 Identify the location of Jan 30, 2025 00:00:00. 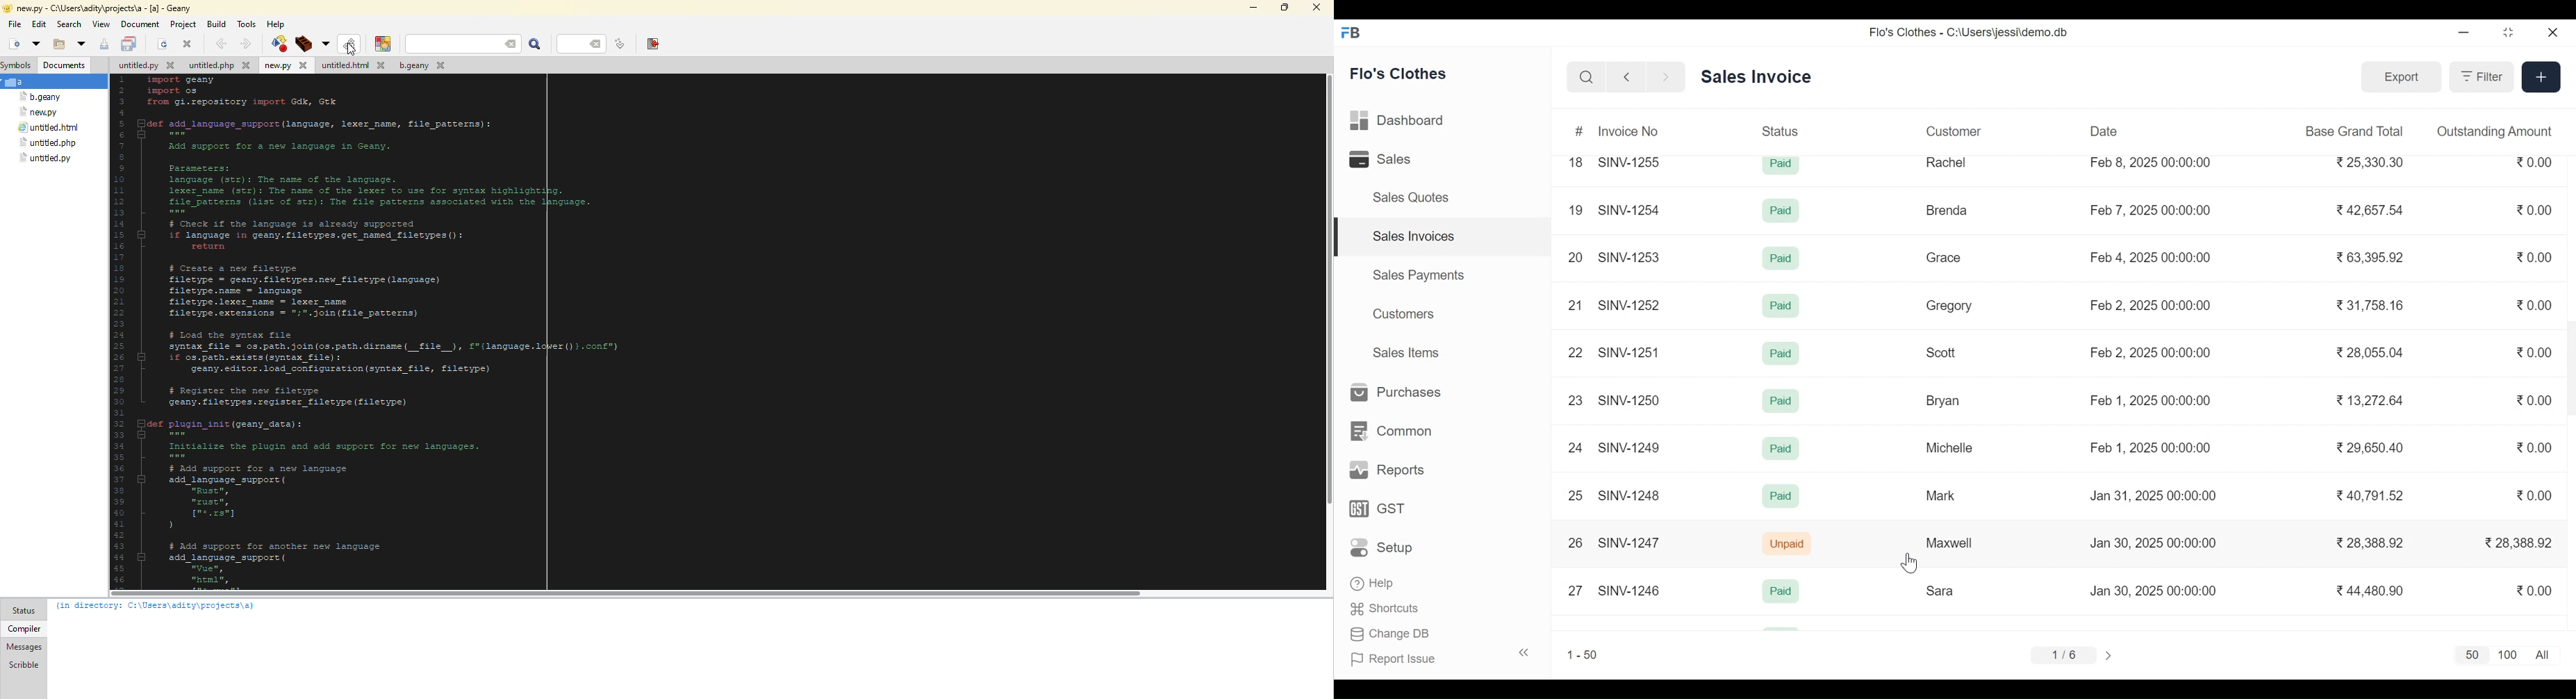
(2156, 591).